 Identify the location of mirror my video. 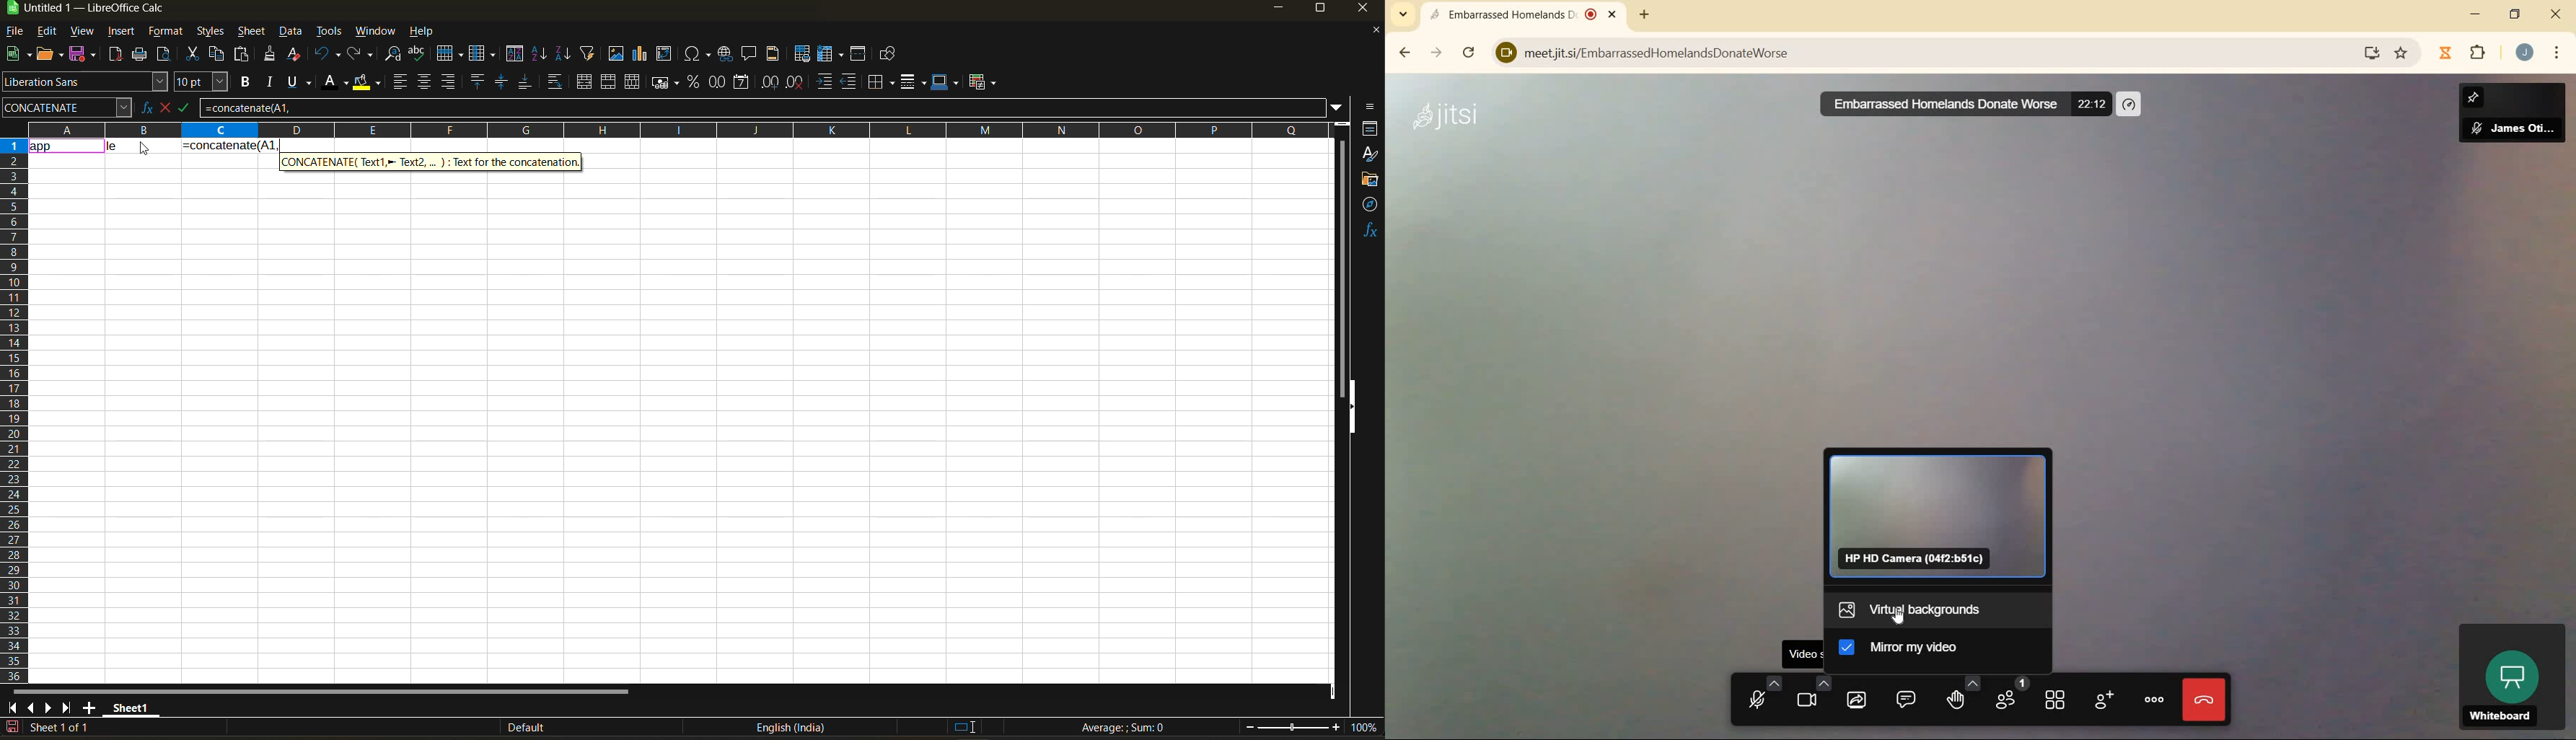
(1924, 646).